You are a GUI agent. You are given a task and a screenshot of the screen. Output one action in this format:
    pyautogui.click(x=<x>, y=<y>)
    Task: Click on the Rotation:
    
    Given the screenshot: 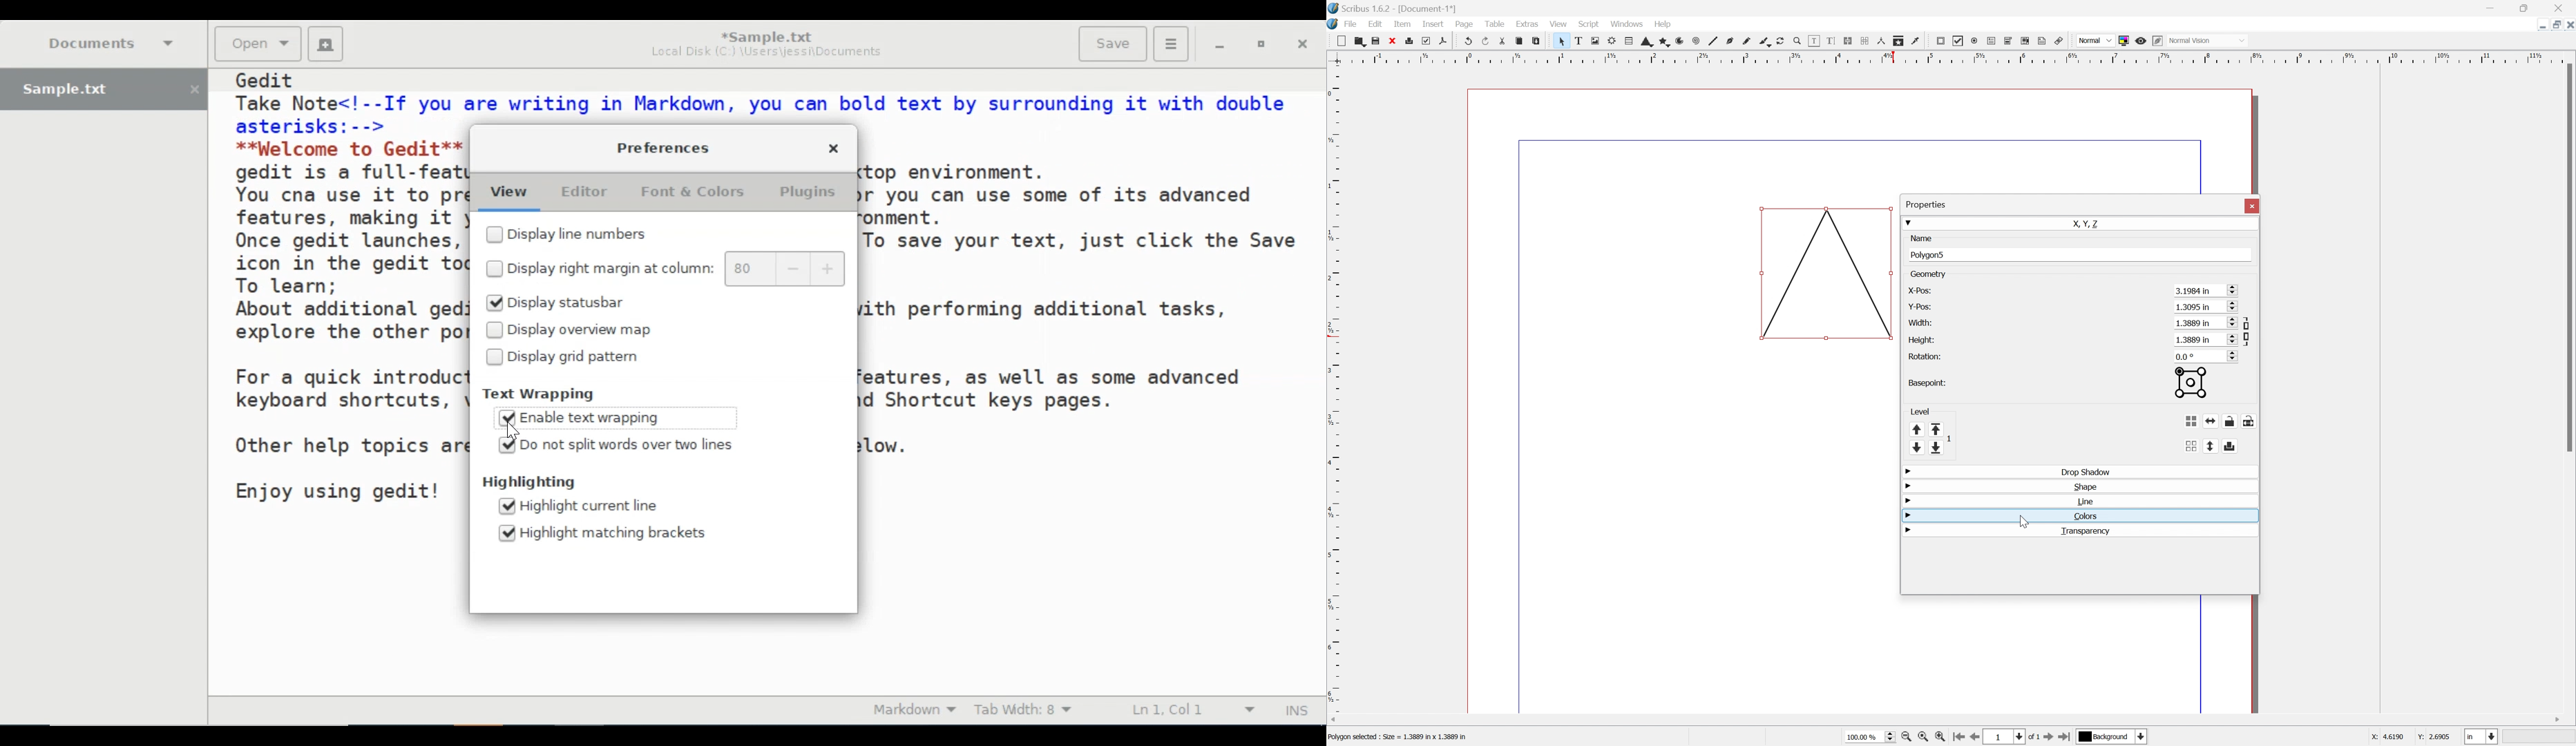 What is the action you would take?
    pyautogui.click(x=1929, y=356)
    